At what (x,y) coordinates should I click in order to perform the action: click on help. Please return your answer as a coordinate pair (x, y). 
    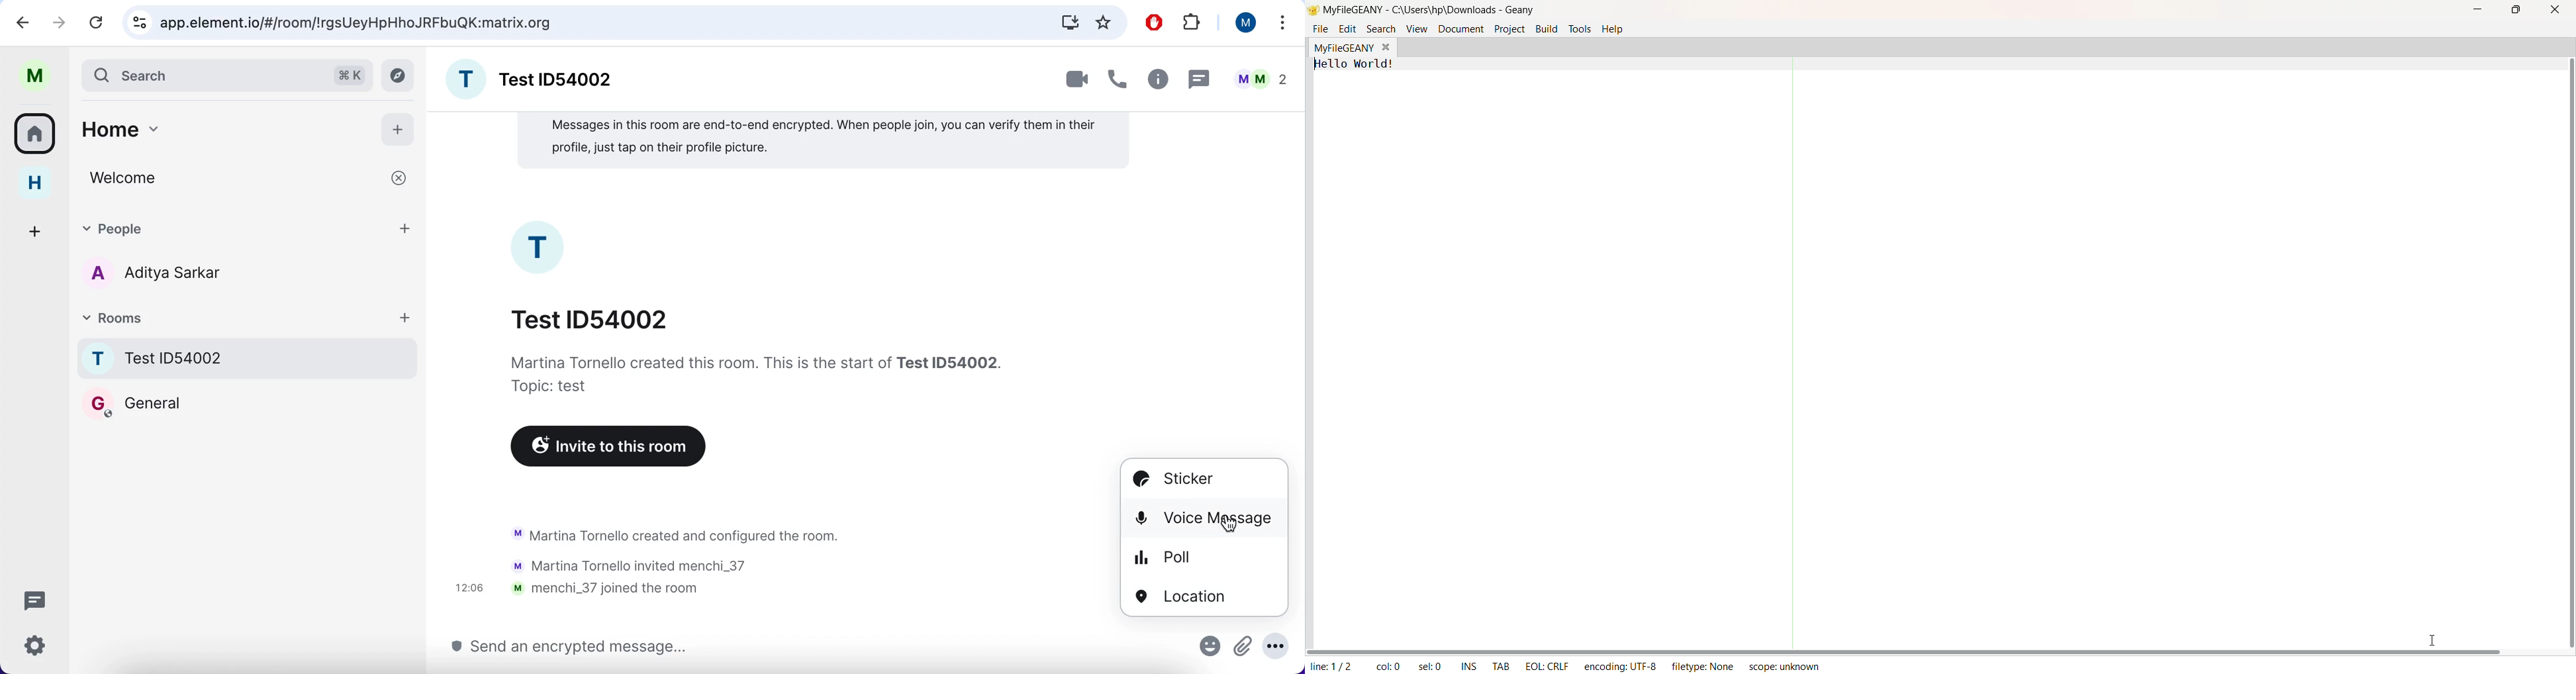
    Looking at the image, I should click on (1616, 29).